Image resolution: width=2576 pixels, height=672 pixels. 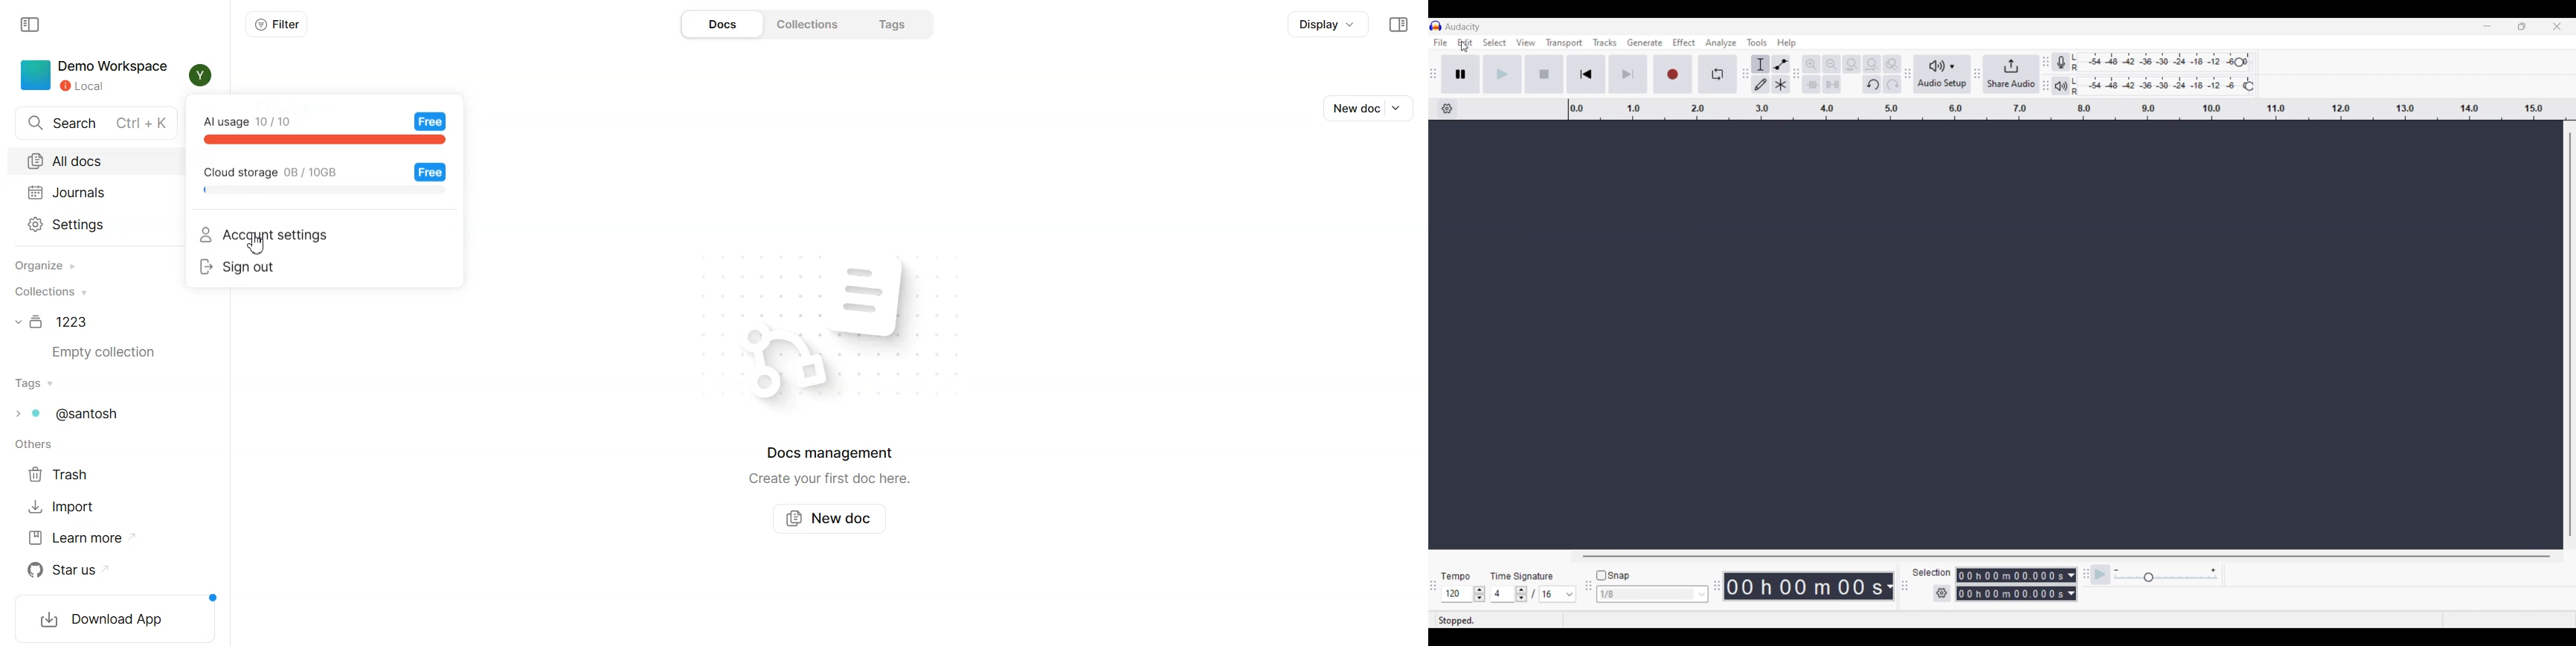 I want to click on Filter, so click(x=277, y=25).